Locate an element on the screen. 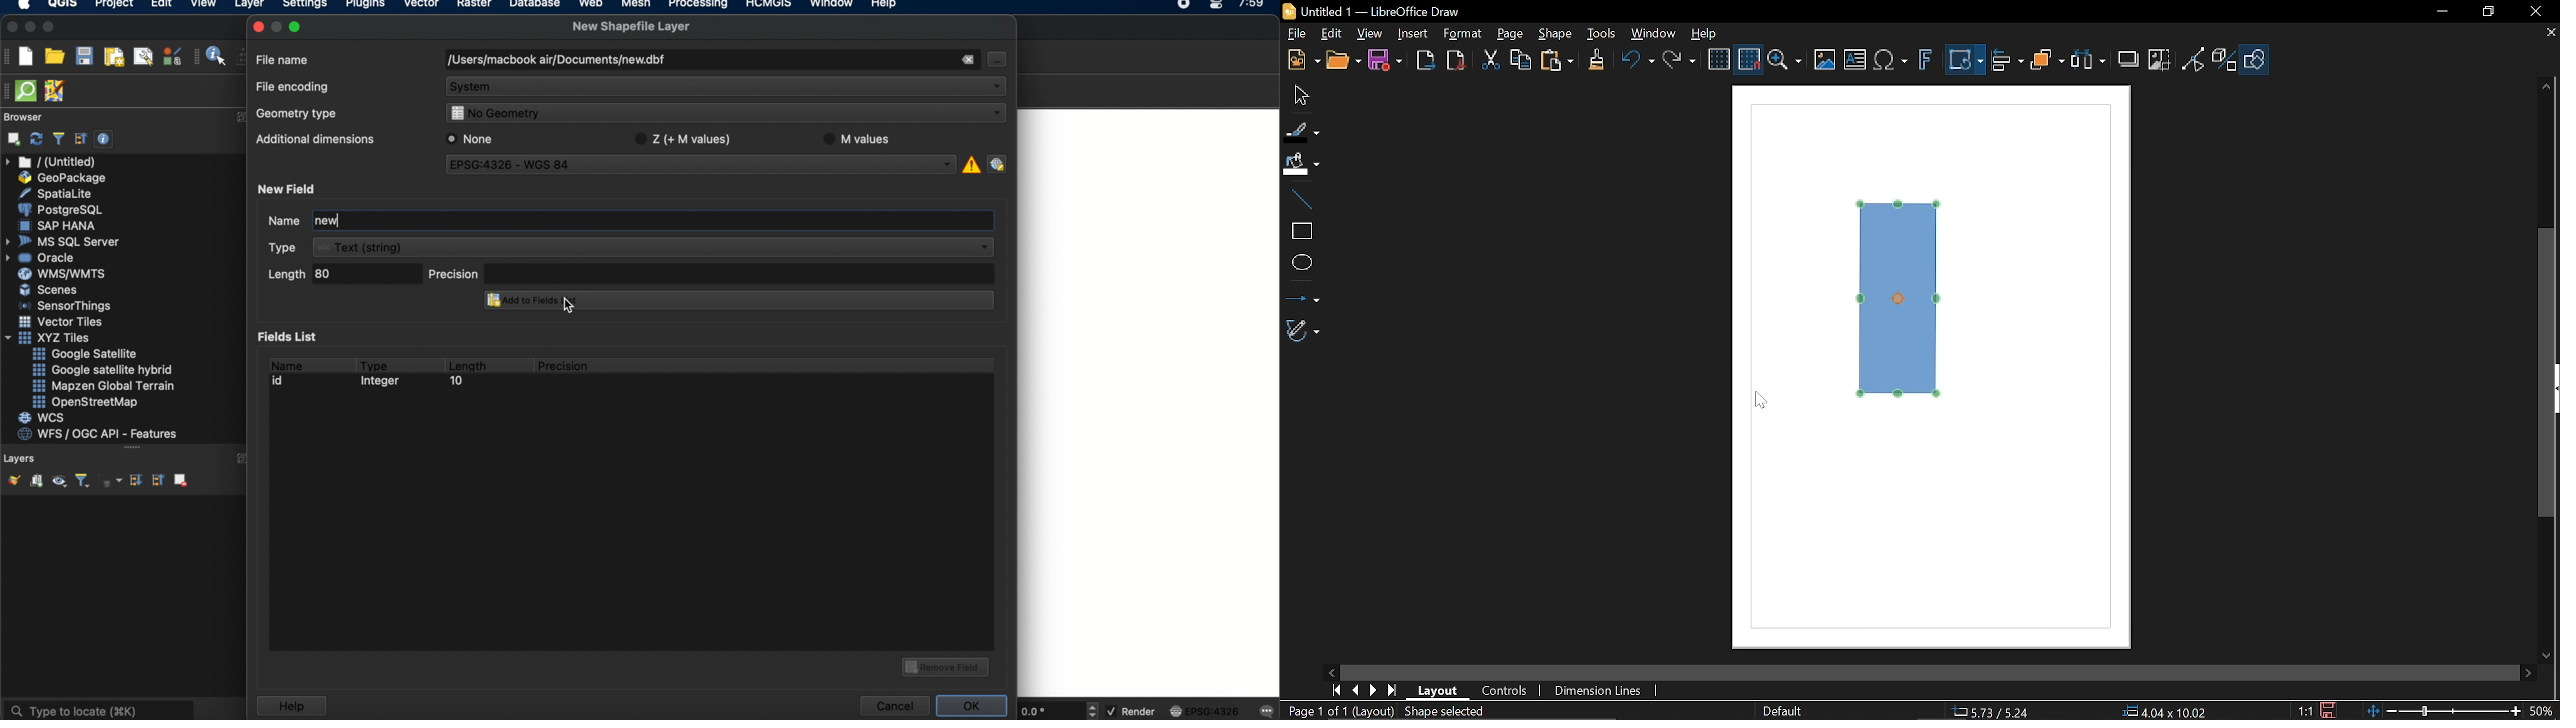  Rectangle is located at coordinates (1300, 231).